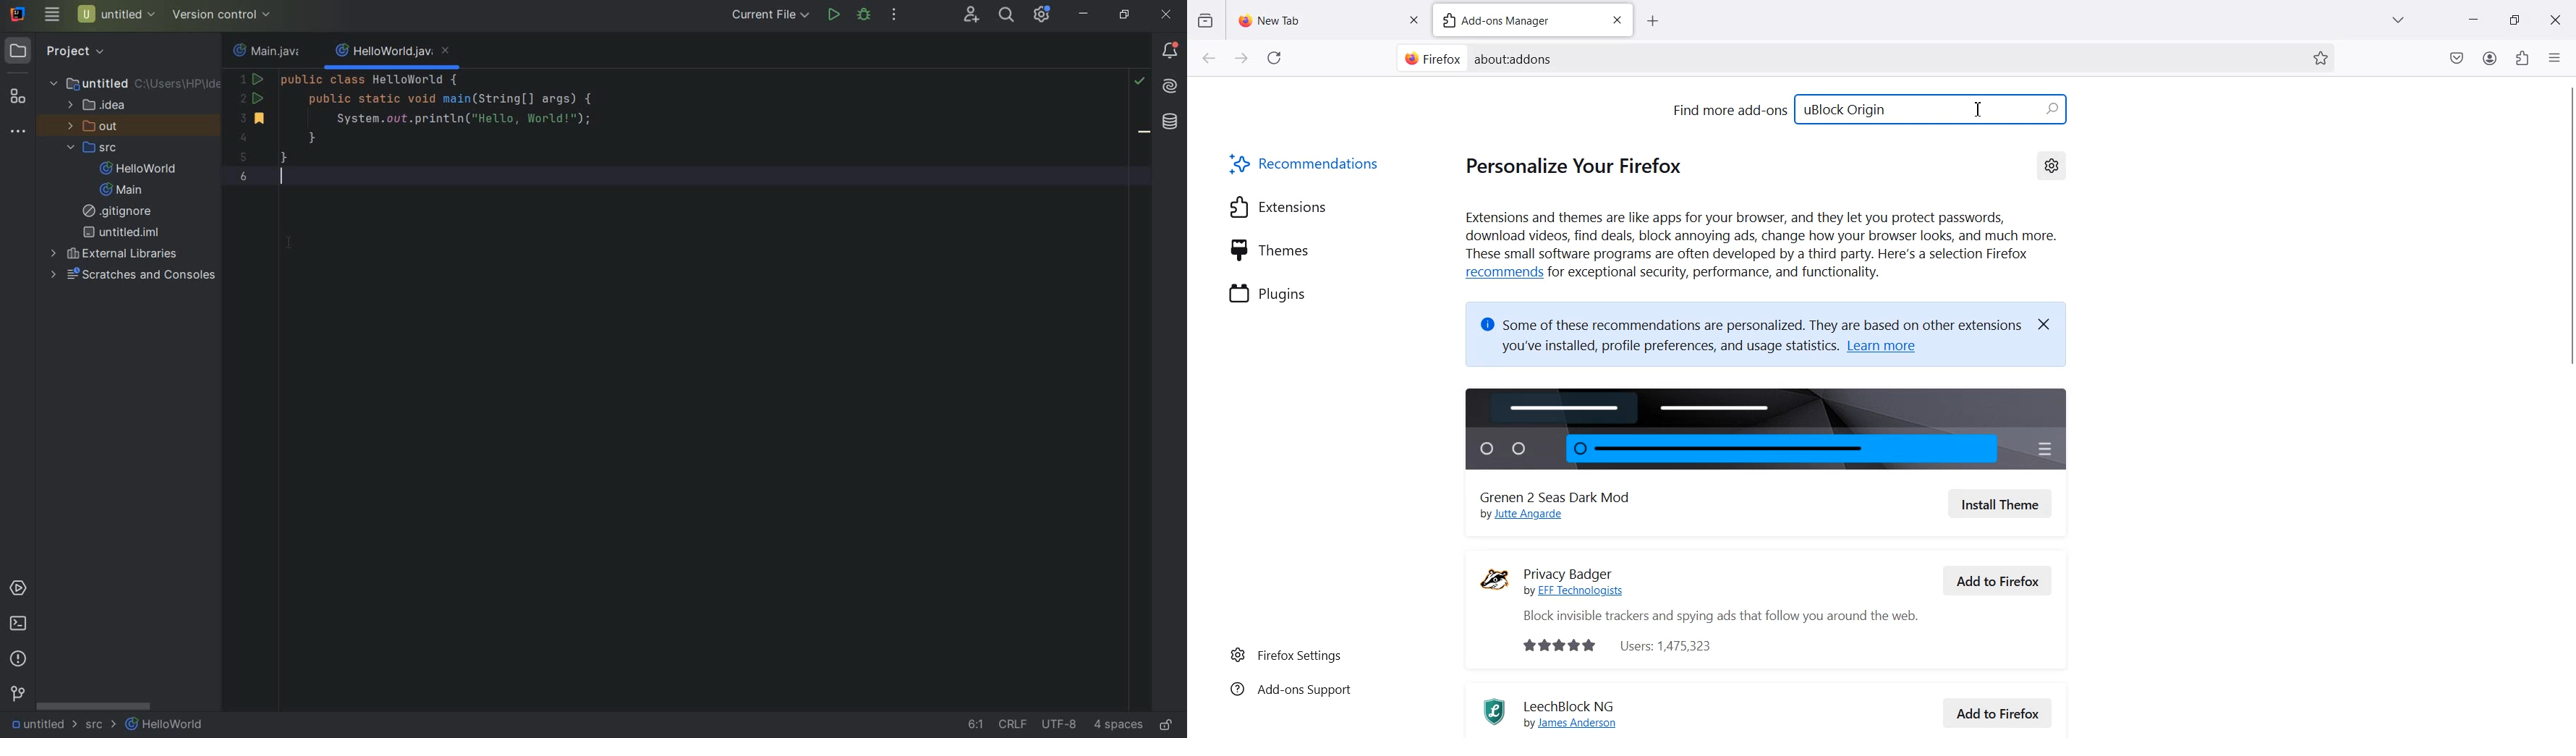  What do you see at coordinates (1582, 164) in the screenshot?
I see `Personalize your Firefox` at bounding box center [1582, 164].